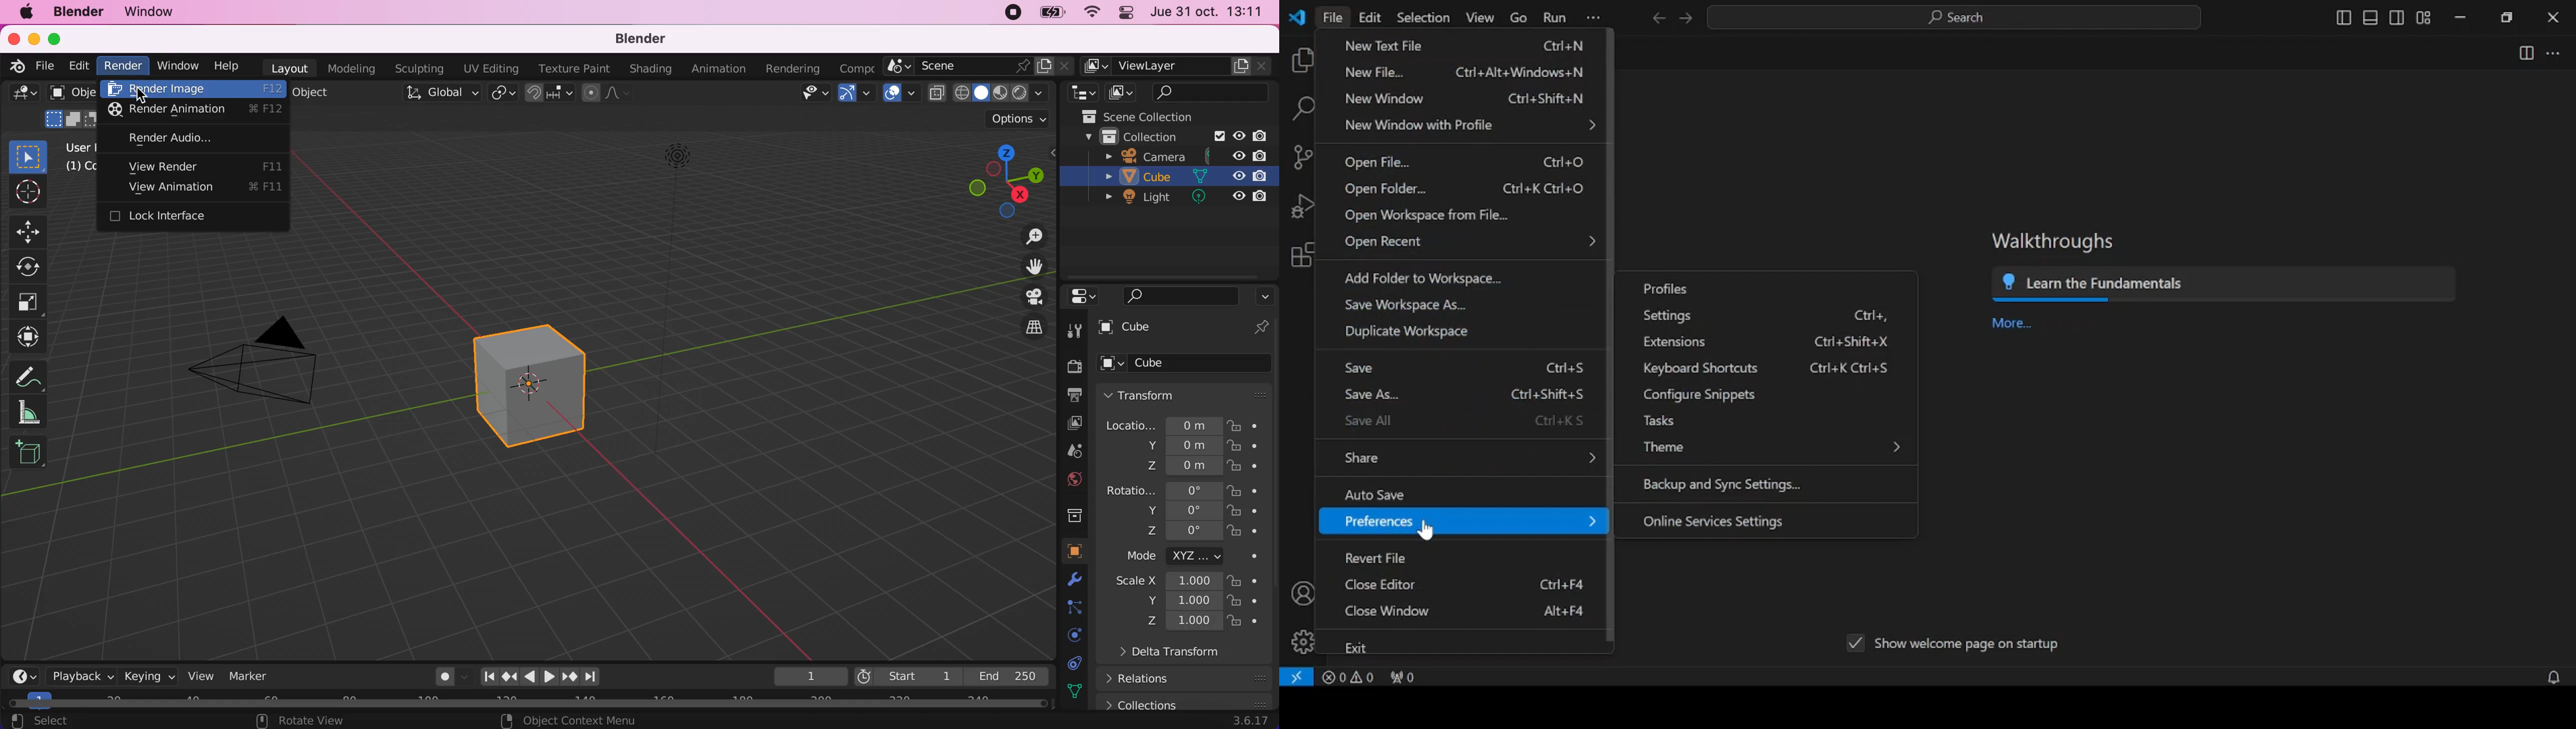 Image resolution: width=2576 pixels, height=756 pixels. What do you see at coordinates (1304, 108) in the screenshot?
I see `search` at bounding box center [1304, 108].